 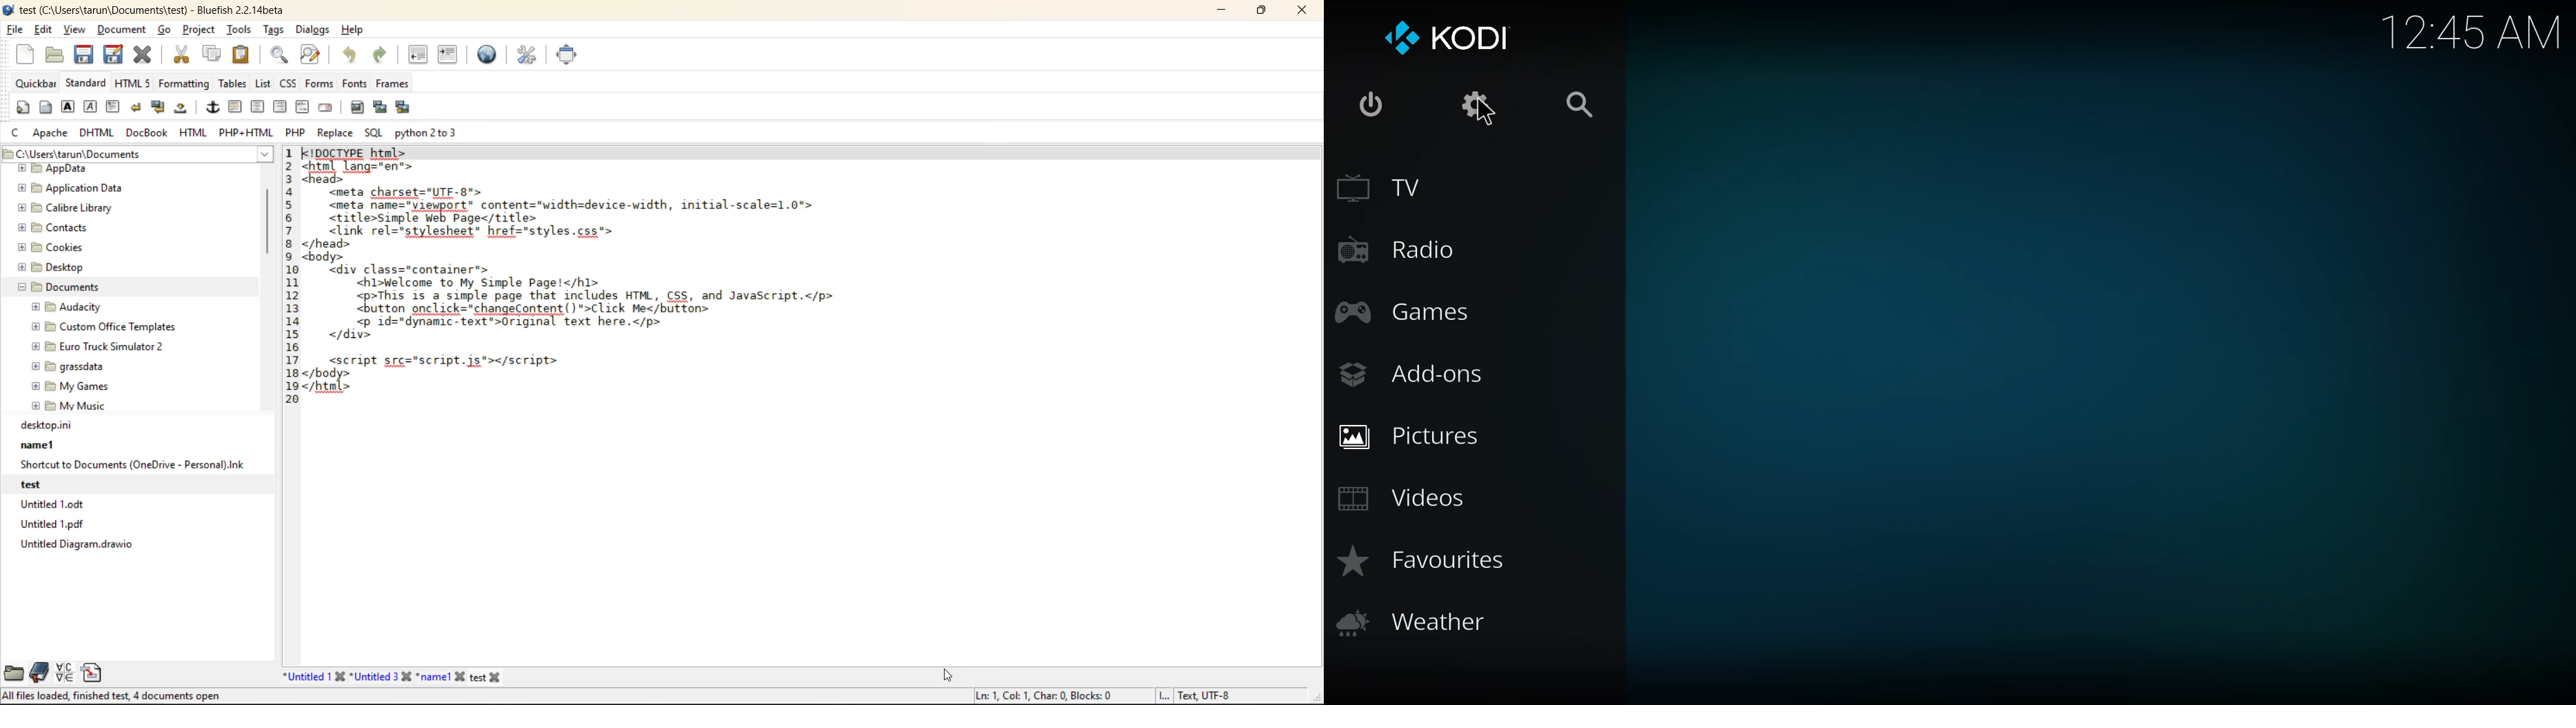 I want to click on untitled 1 tab, so click(x=314, y=676).